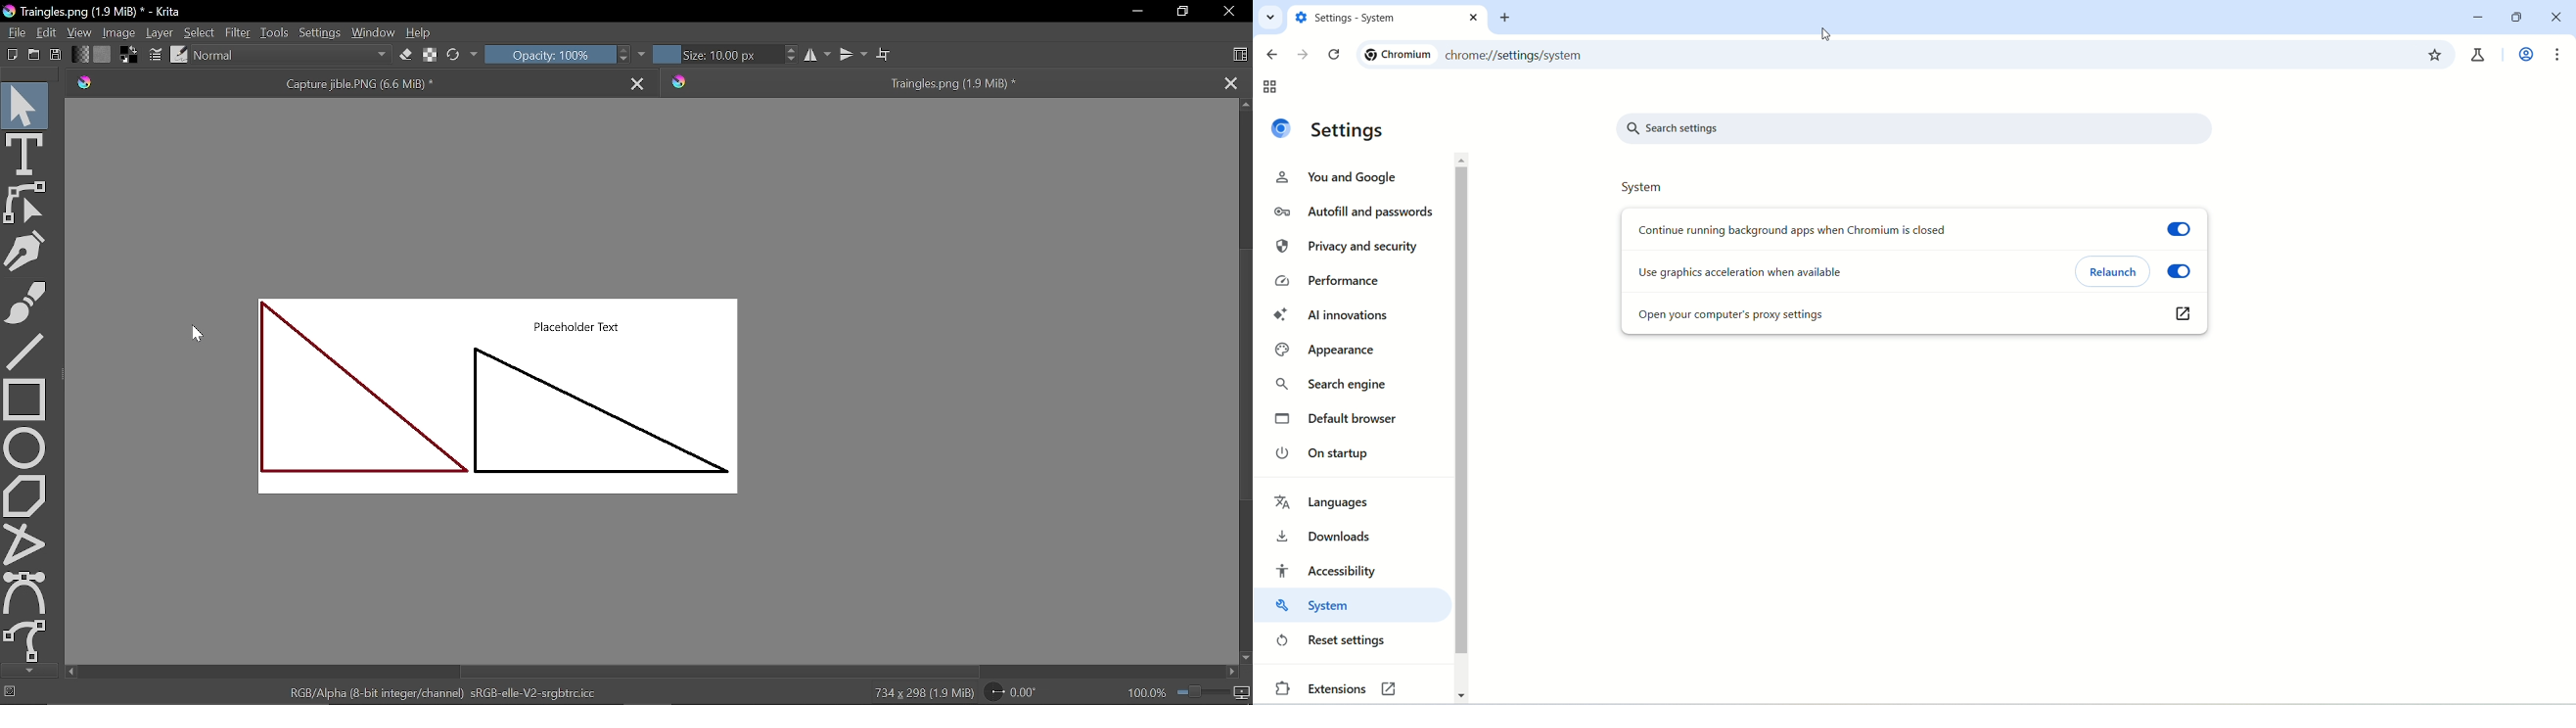 This screenshot has width=2576, height=728. Describe the element at coordinates (26, 670) in the screenshot. I see `Move down tools` at that location.